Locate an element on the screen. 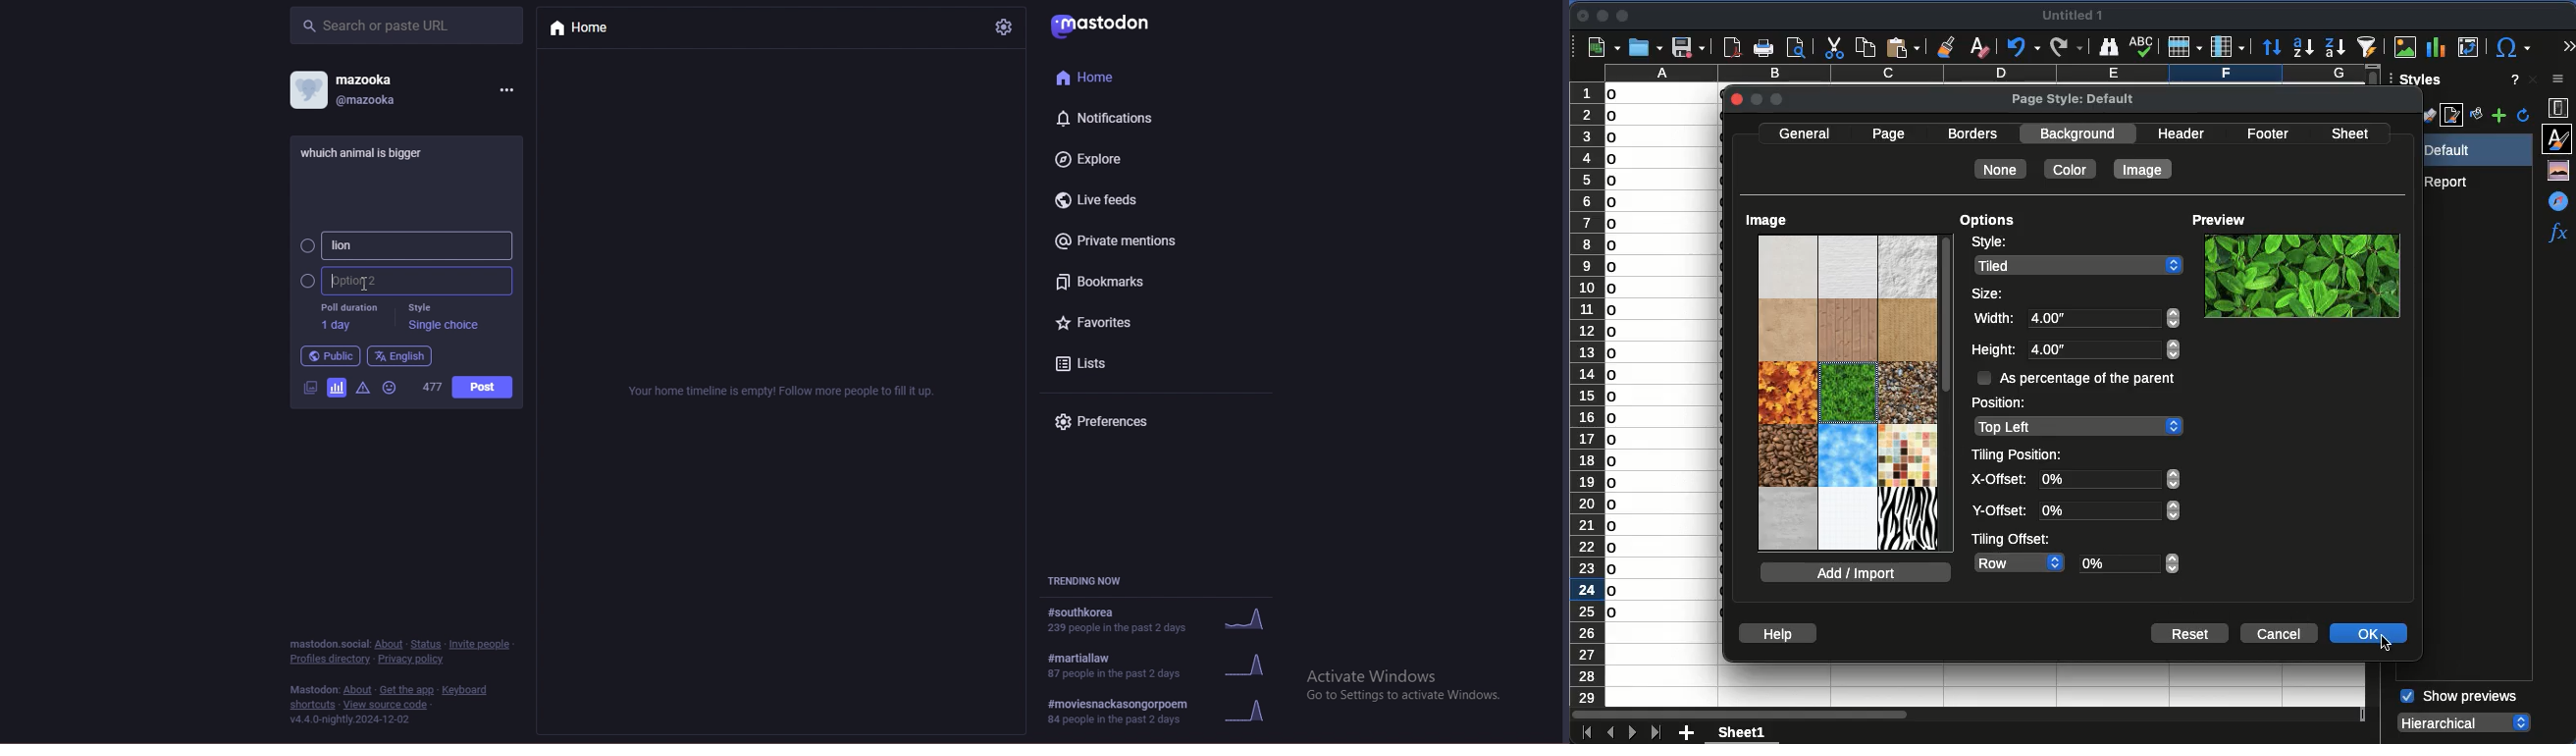 The width and height of the screenshot is (2576, 756). finder is located at coordinates (2109, 46).